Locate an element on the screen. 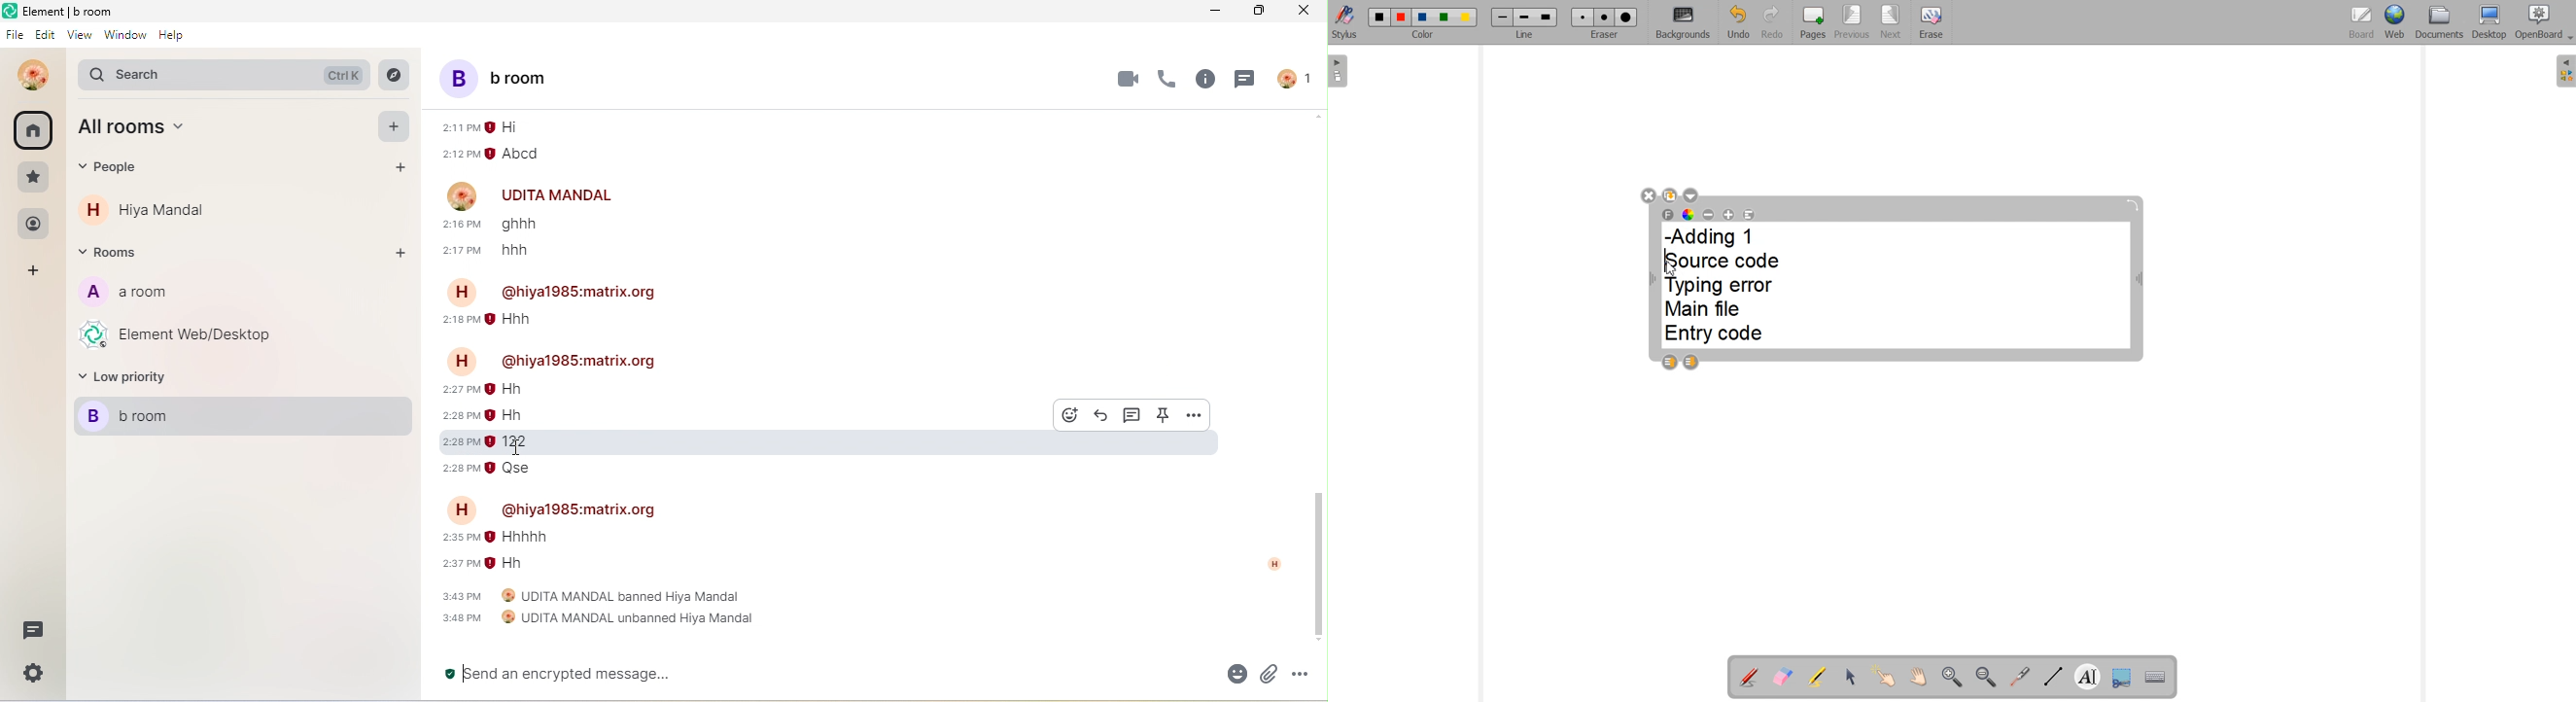  maximize is located at coordinates (1255, 12).